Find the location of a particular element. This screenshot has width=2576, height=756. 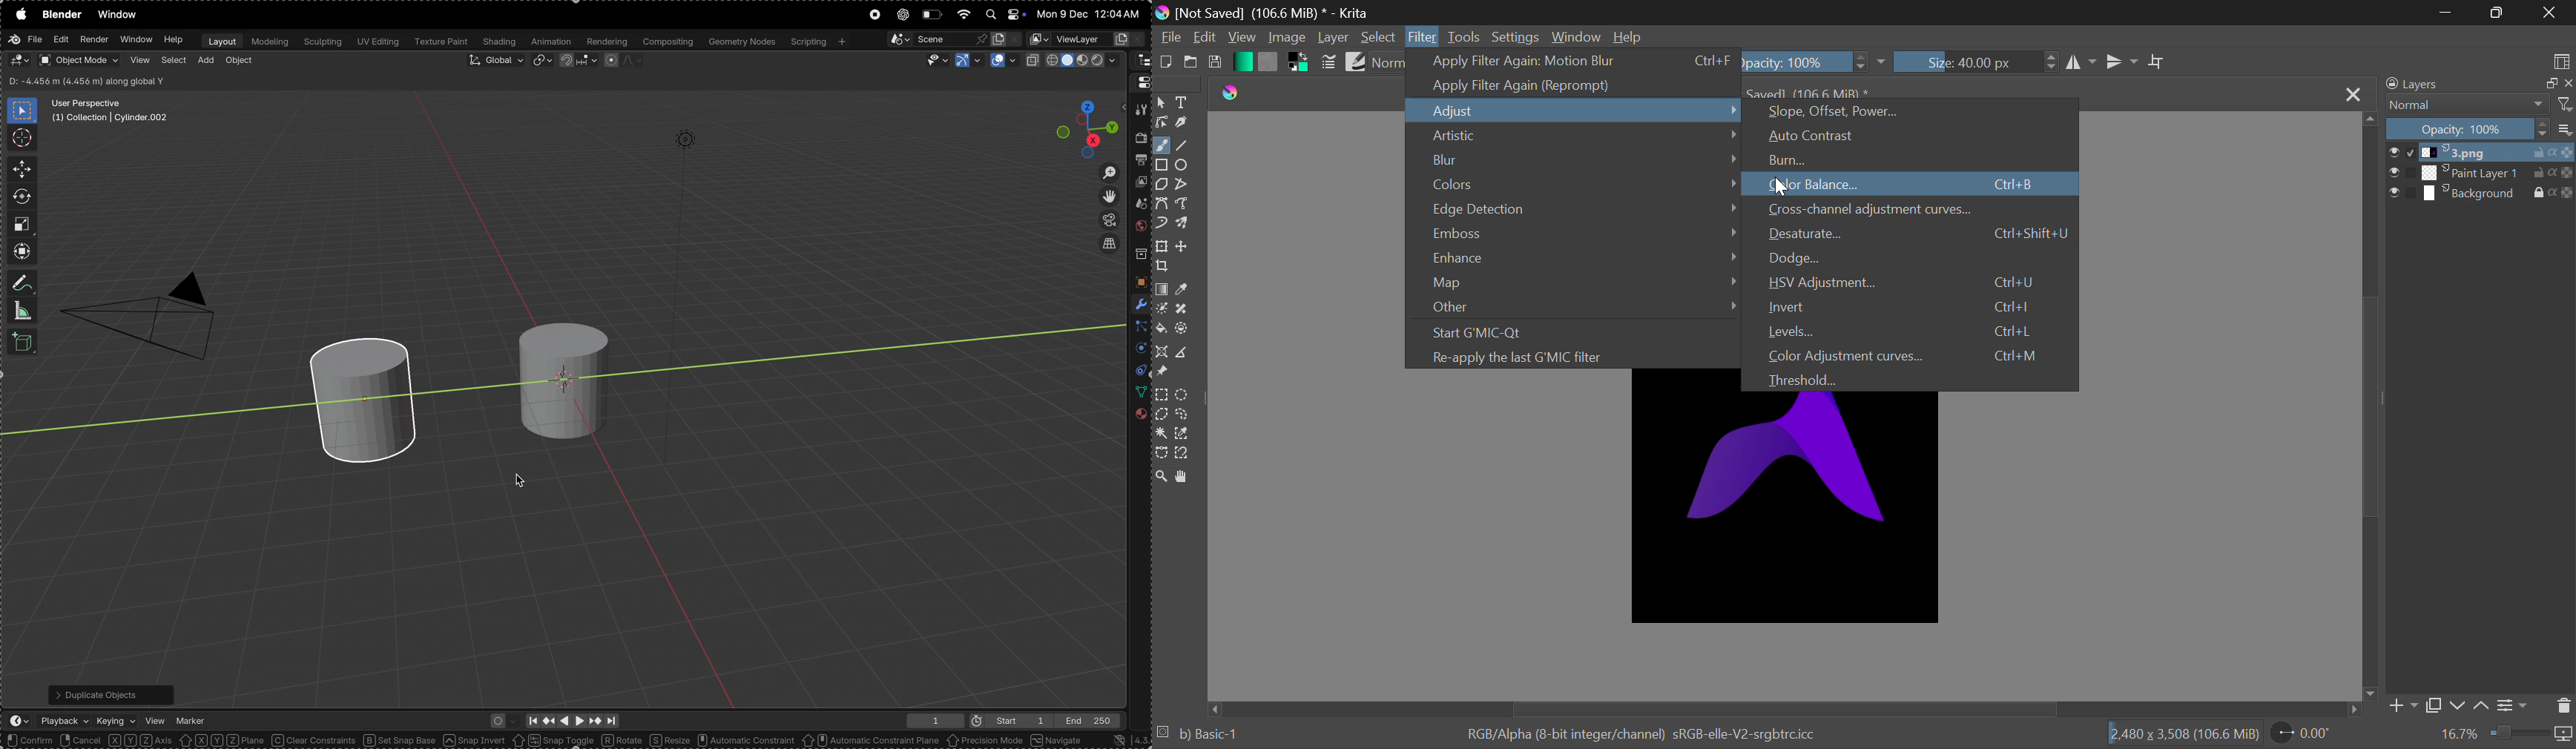

playback controls is located at coordinates (571, 719).